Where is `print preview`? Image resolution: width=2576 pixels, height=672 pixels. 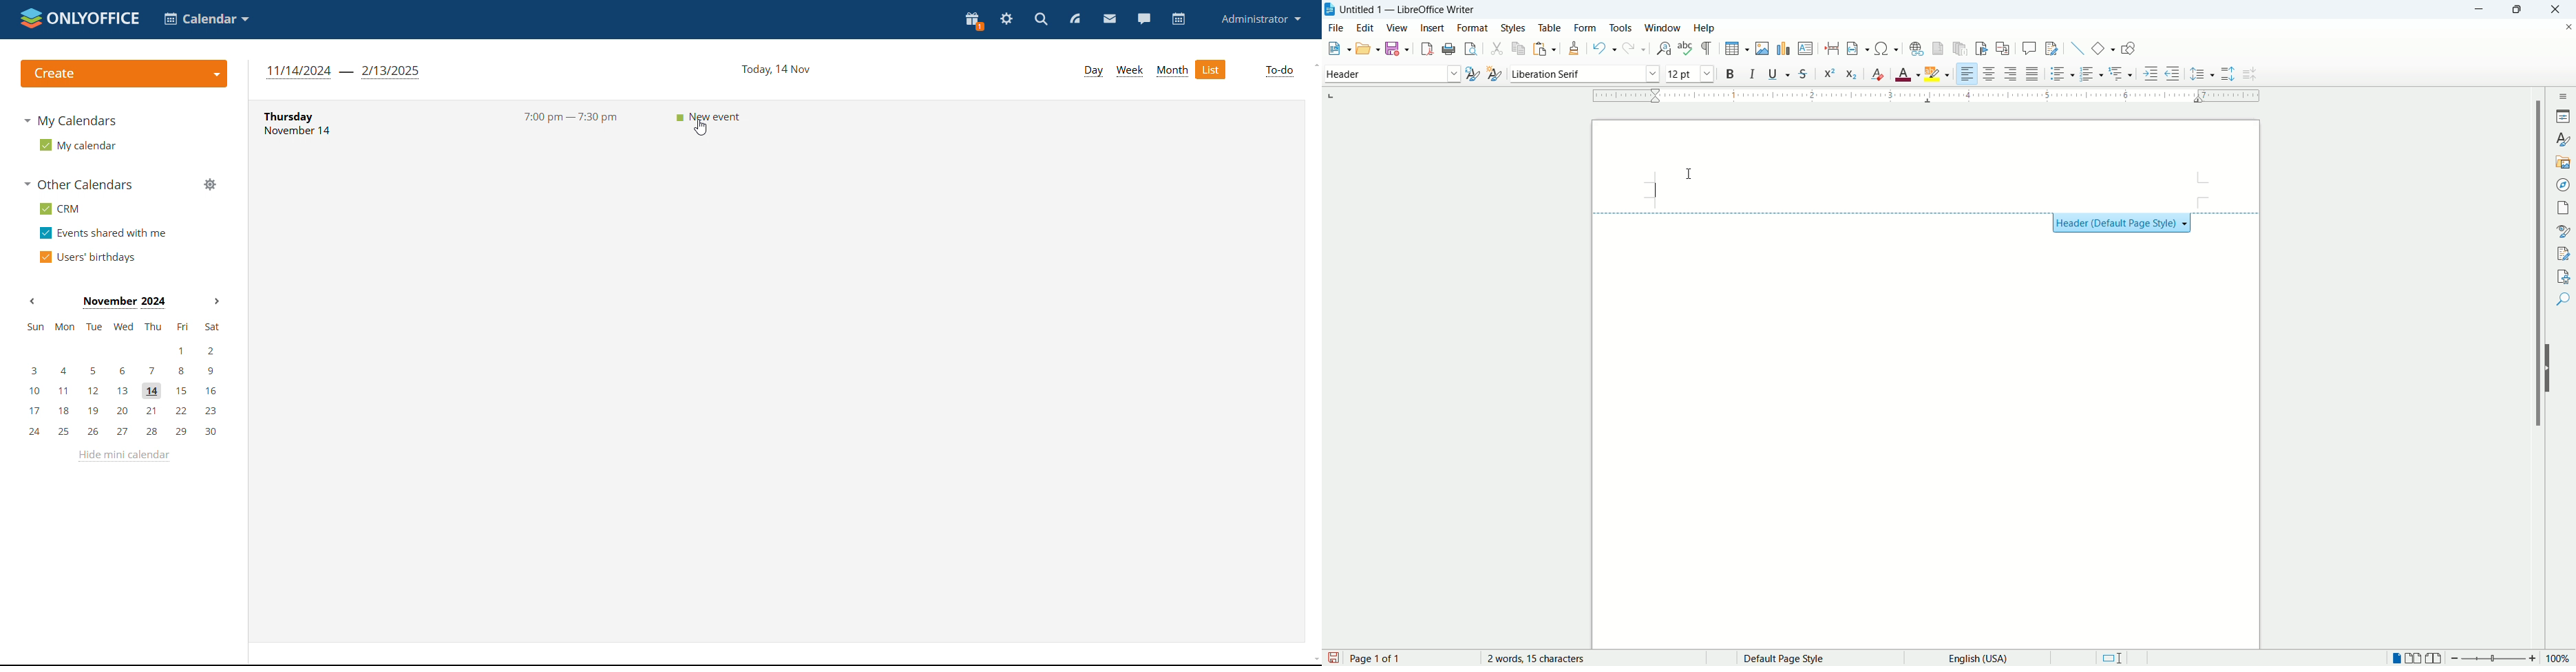 print preview is located at coordinates (1473, 48).